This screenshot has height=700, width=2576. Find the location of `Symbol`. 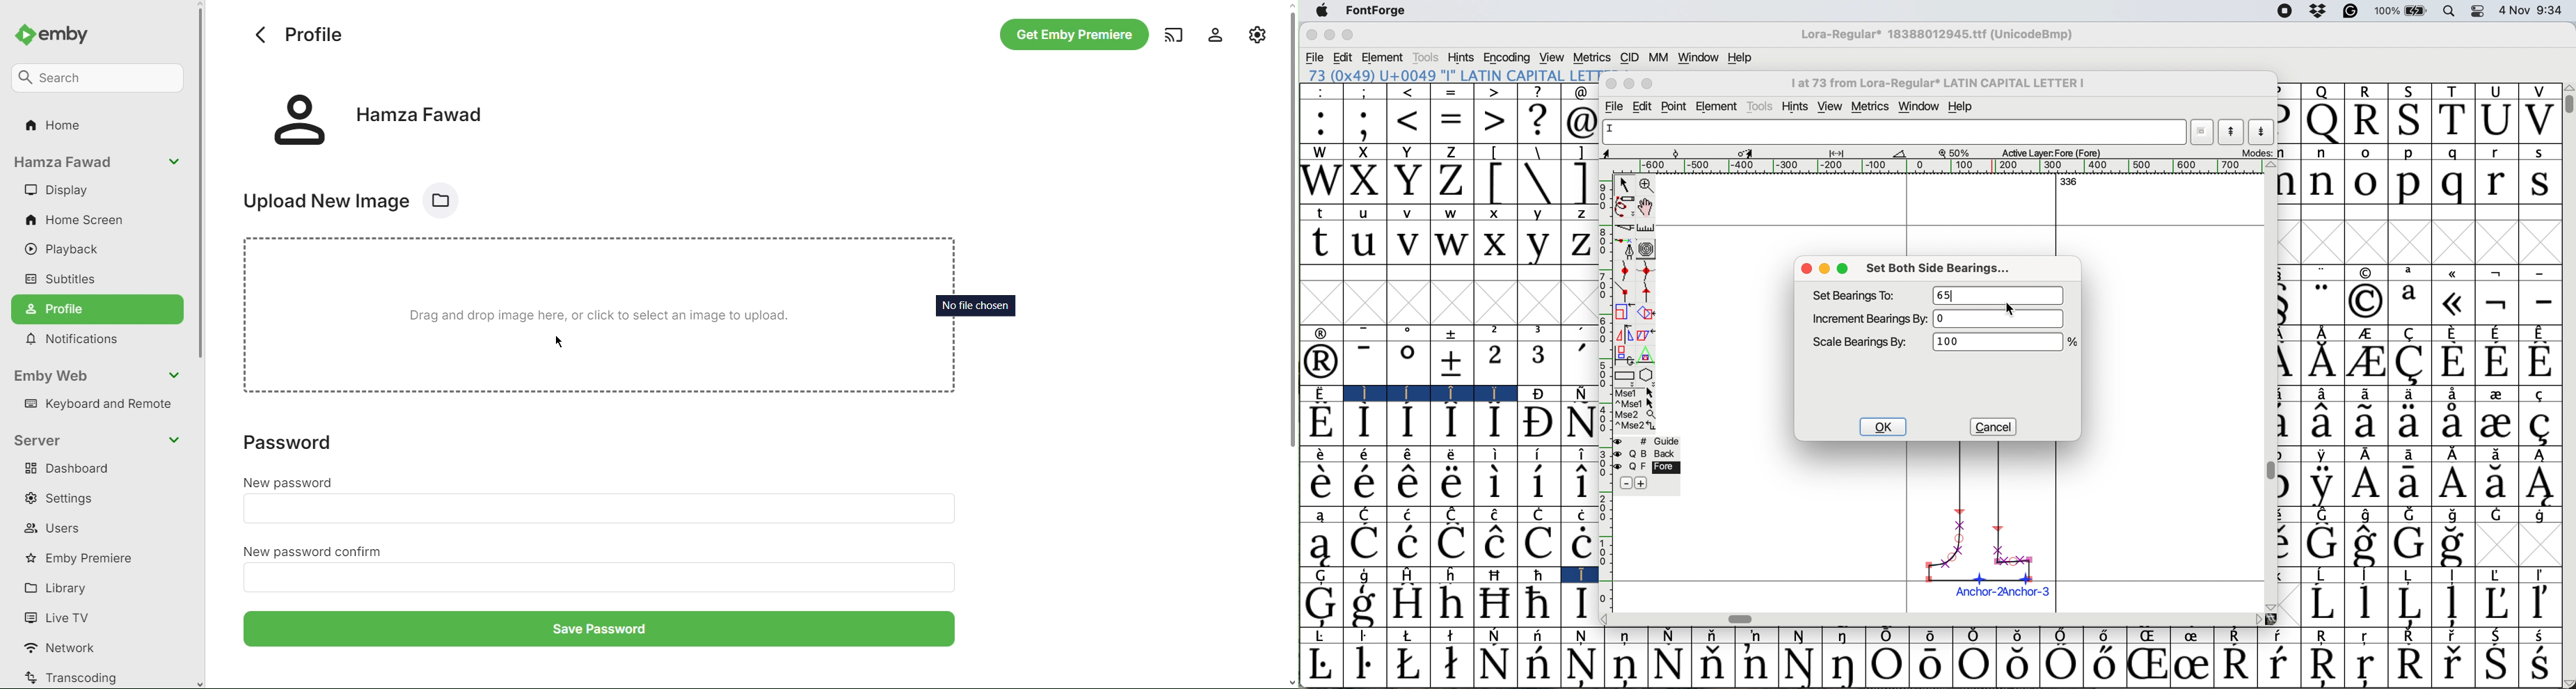

Symbol is located at coordinates (2500, 636).